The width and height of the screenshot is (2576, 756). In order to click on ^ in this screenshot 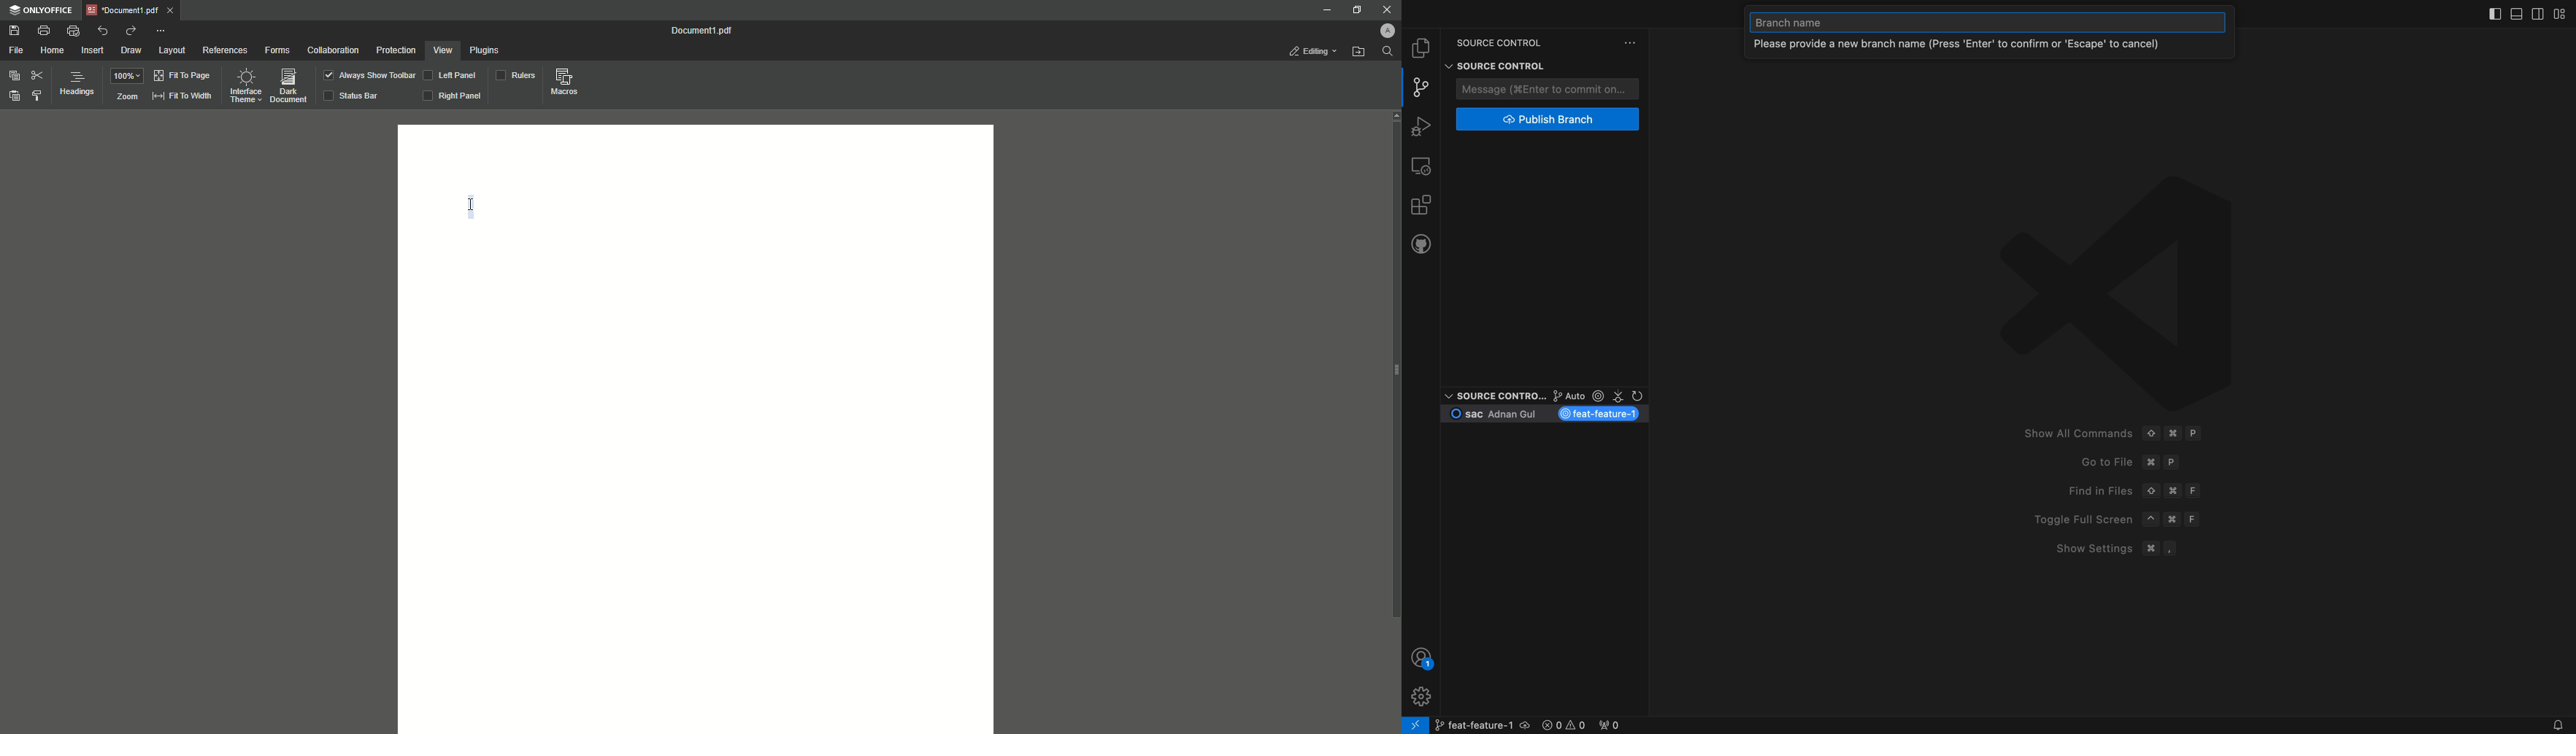, I will do `click(2151, 520)`.